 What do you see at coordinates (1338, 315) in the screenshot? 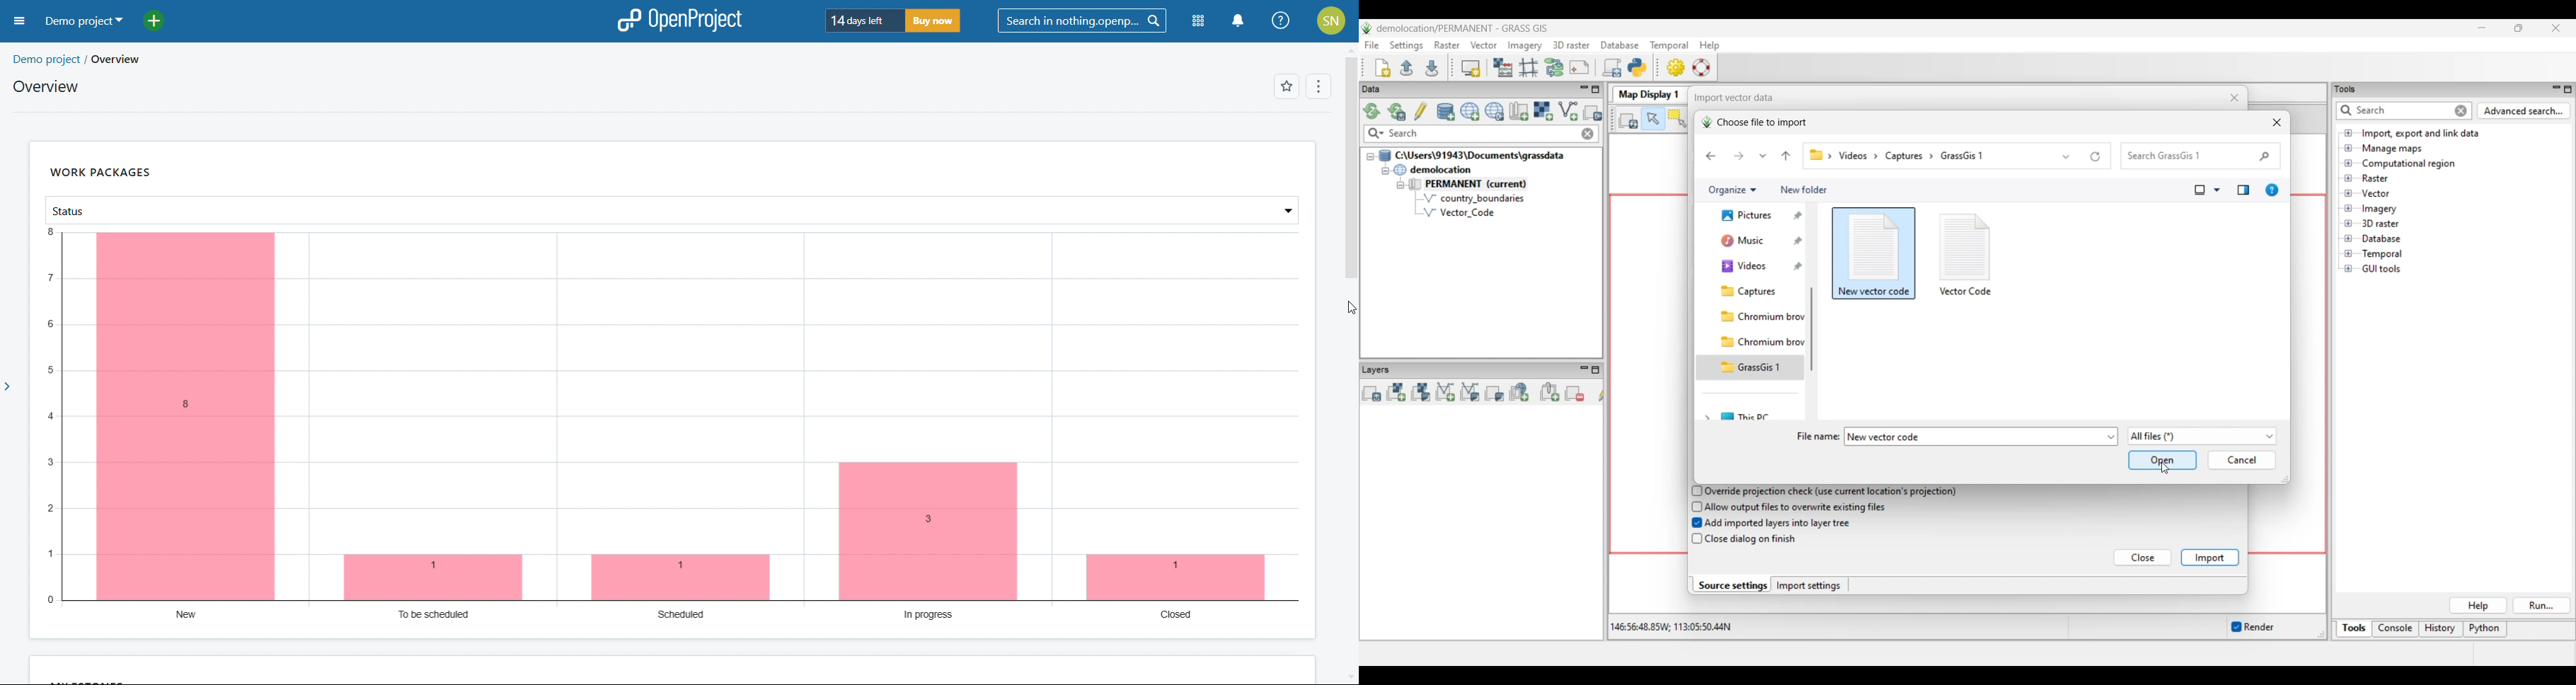
I see `cursor` at bounding box center [1338, 315].